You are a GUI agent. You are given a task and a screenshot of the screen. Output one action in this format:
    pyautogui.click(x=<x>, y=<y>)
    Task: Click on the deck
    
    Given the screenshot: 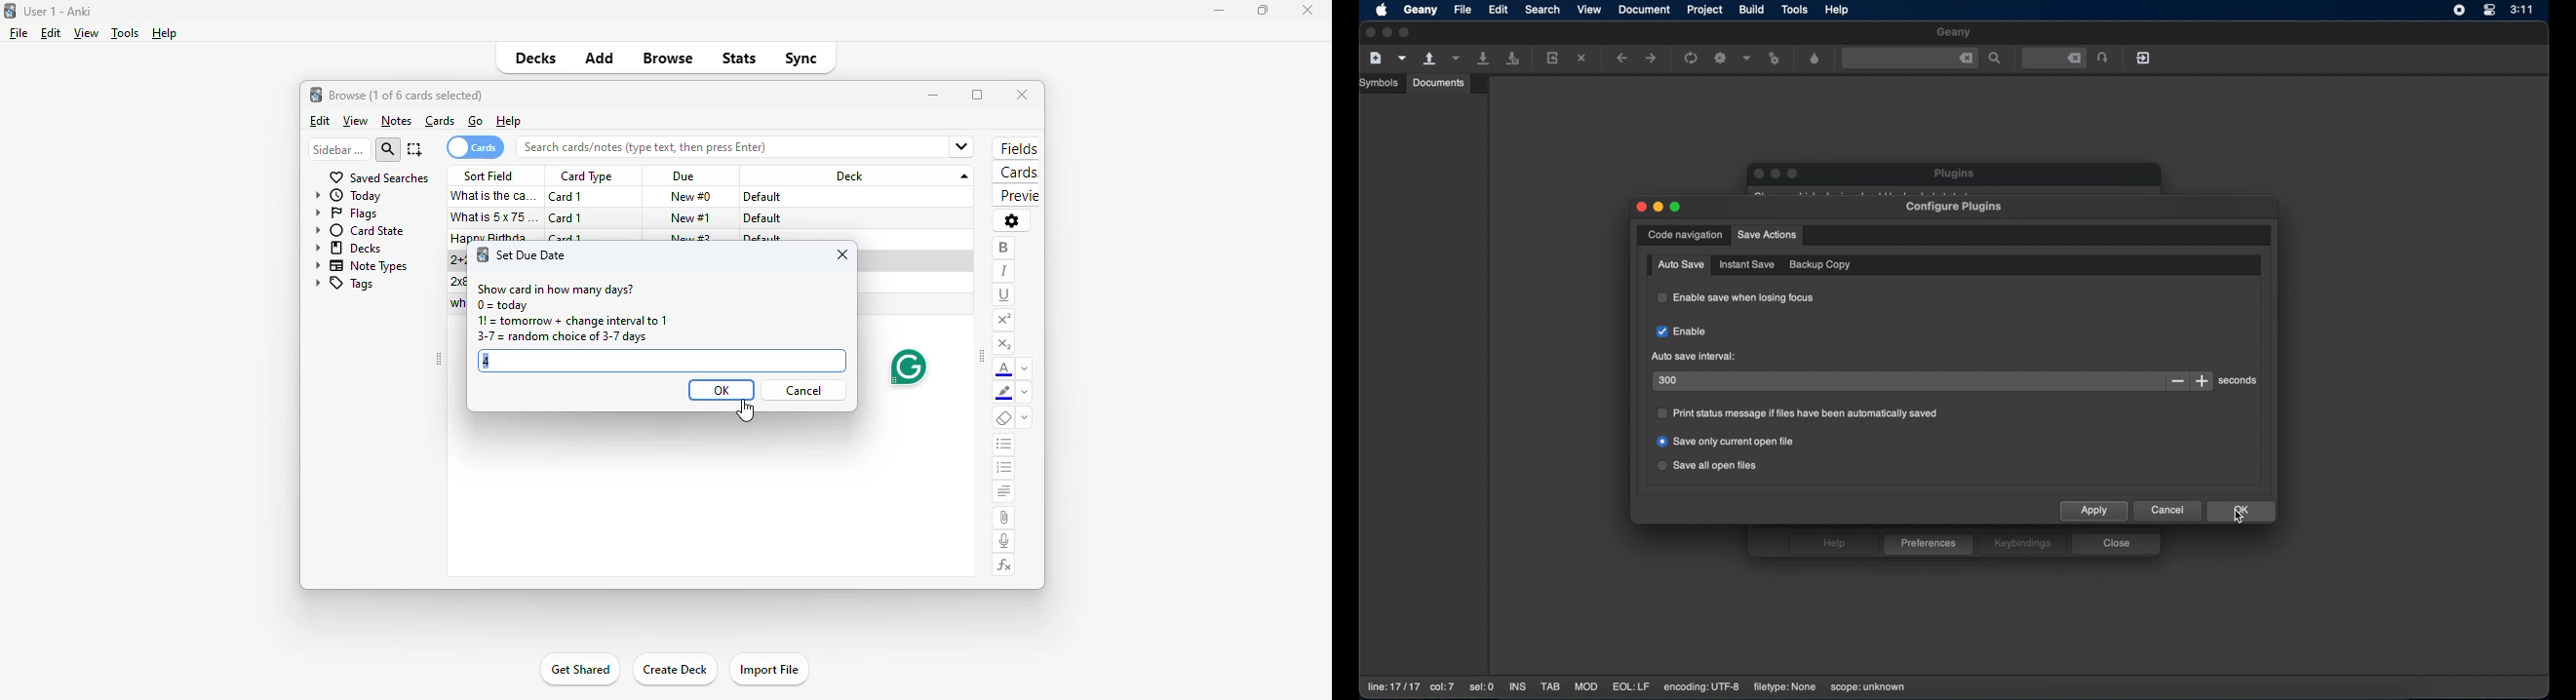 What is the action you would take?
    pyautogui.click(x=860, y=175)
    